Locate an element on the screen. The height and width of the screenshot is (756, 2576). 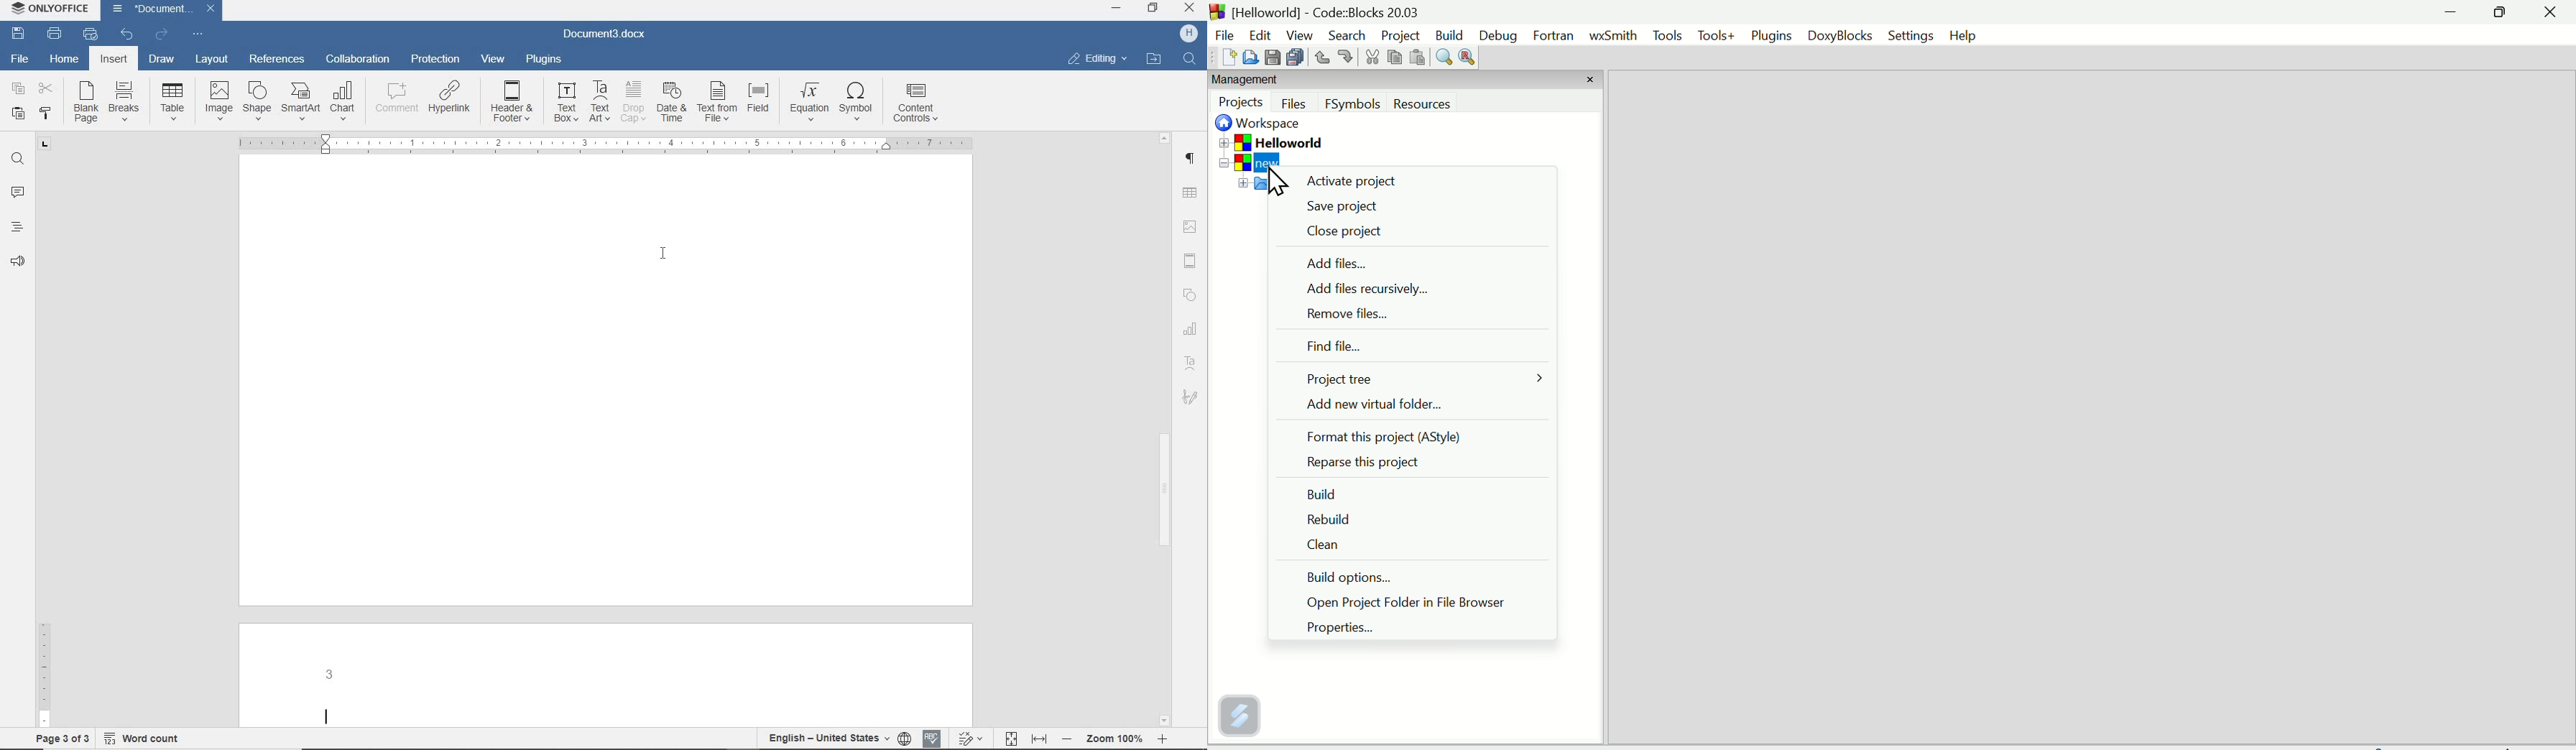
SYMBOL is located at coordinates (859, 100).